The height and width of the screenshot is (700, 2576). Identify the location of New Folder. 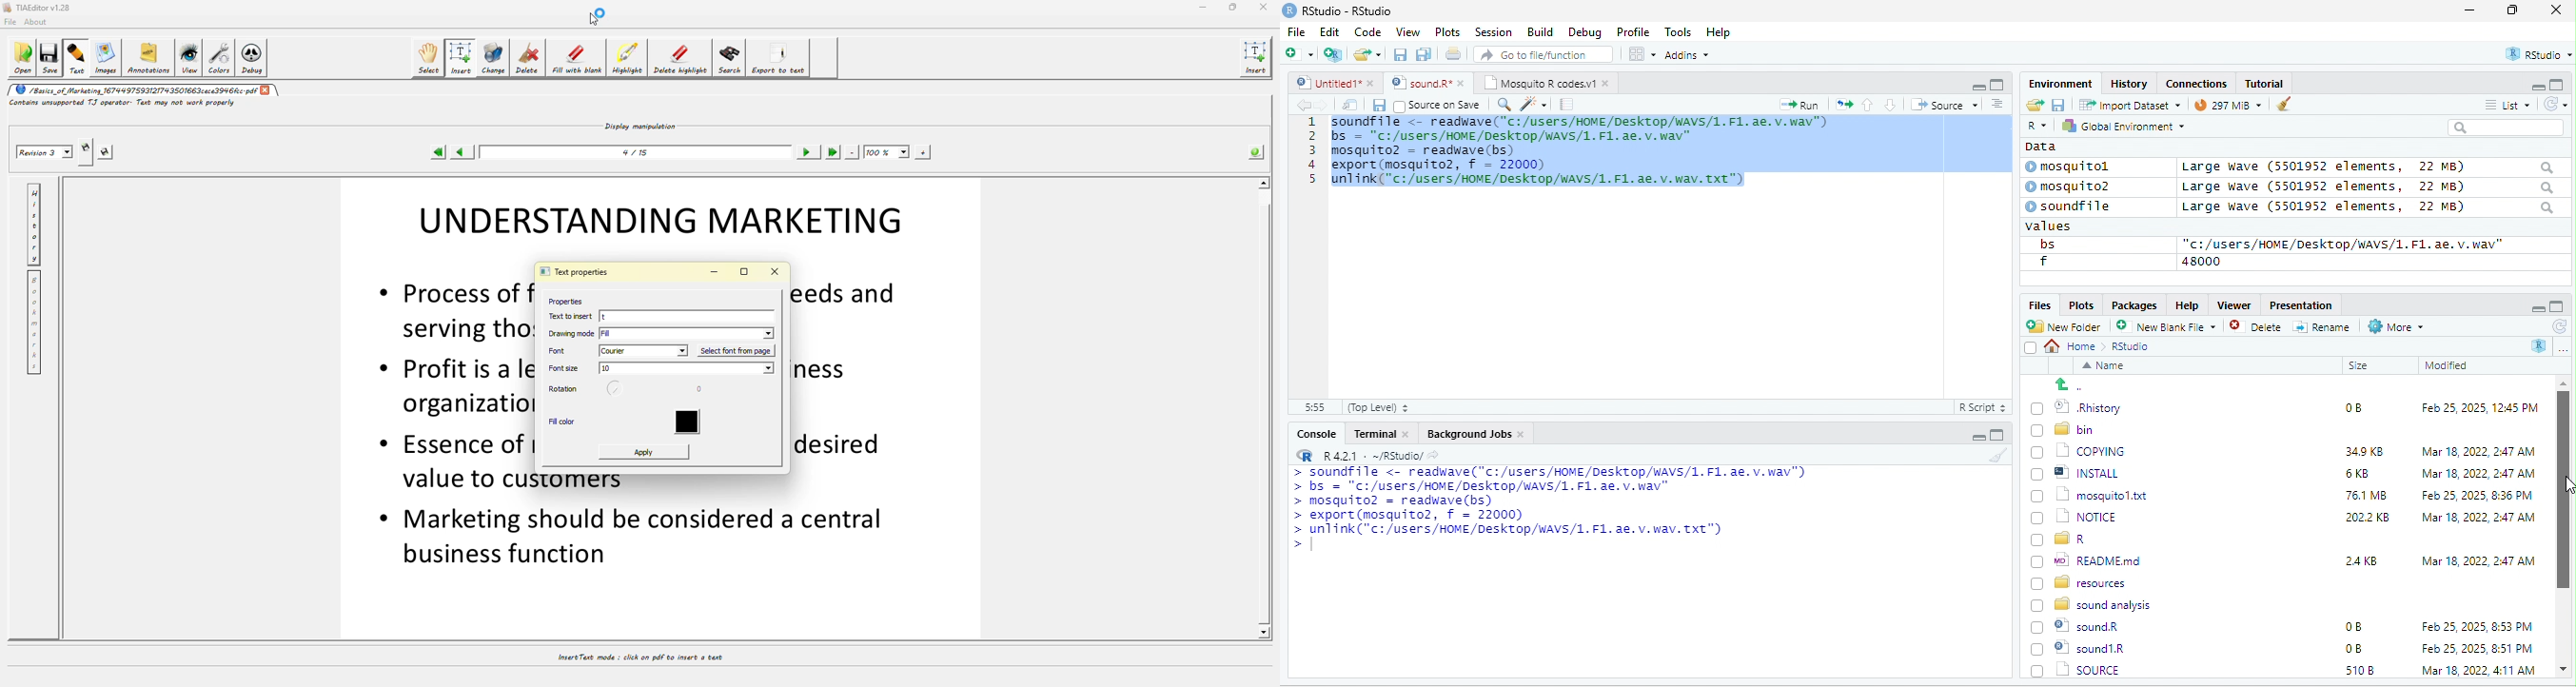
(2068, 326).